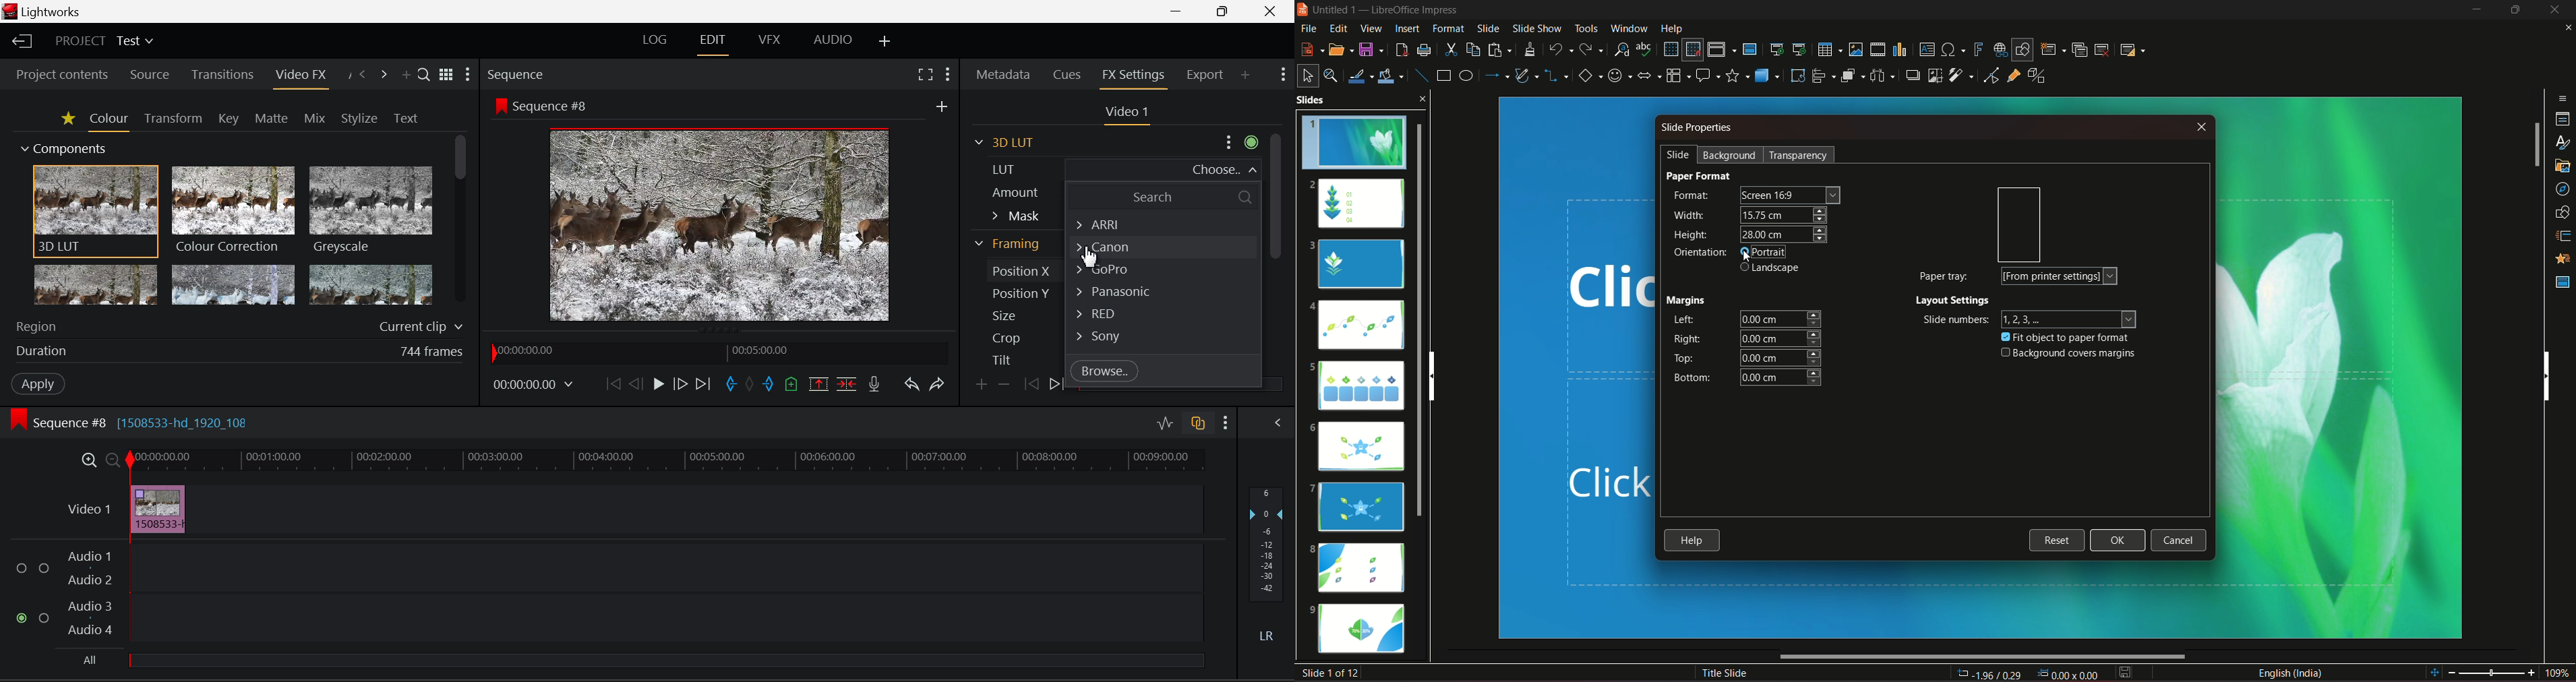 The height and width of the screenshot is (700, 2576). What do you see at coordinates (1783, 214) in the screenshot?
I see `width size` at bounding box center [1783, 214].